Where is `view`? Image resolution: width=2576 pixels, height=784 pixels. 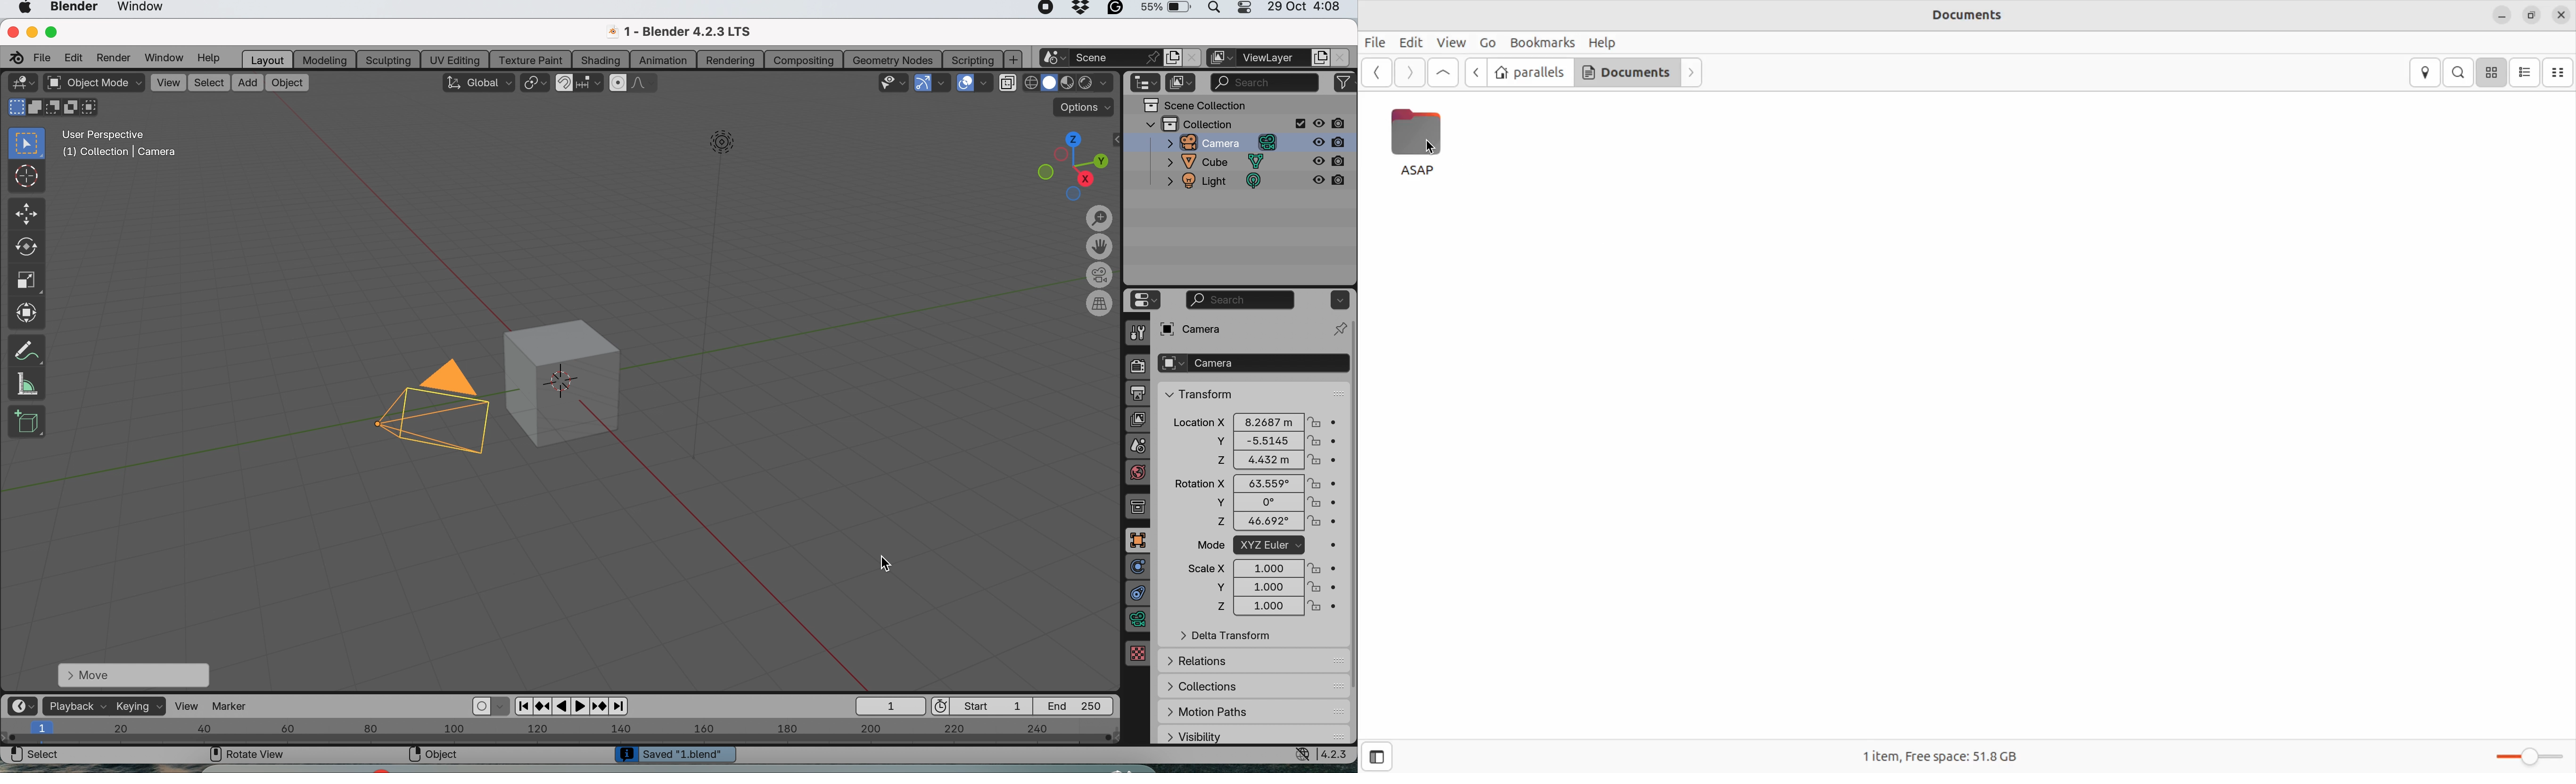
view is located at coordinates (186, 705).